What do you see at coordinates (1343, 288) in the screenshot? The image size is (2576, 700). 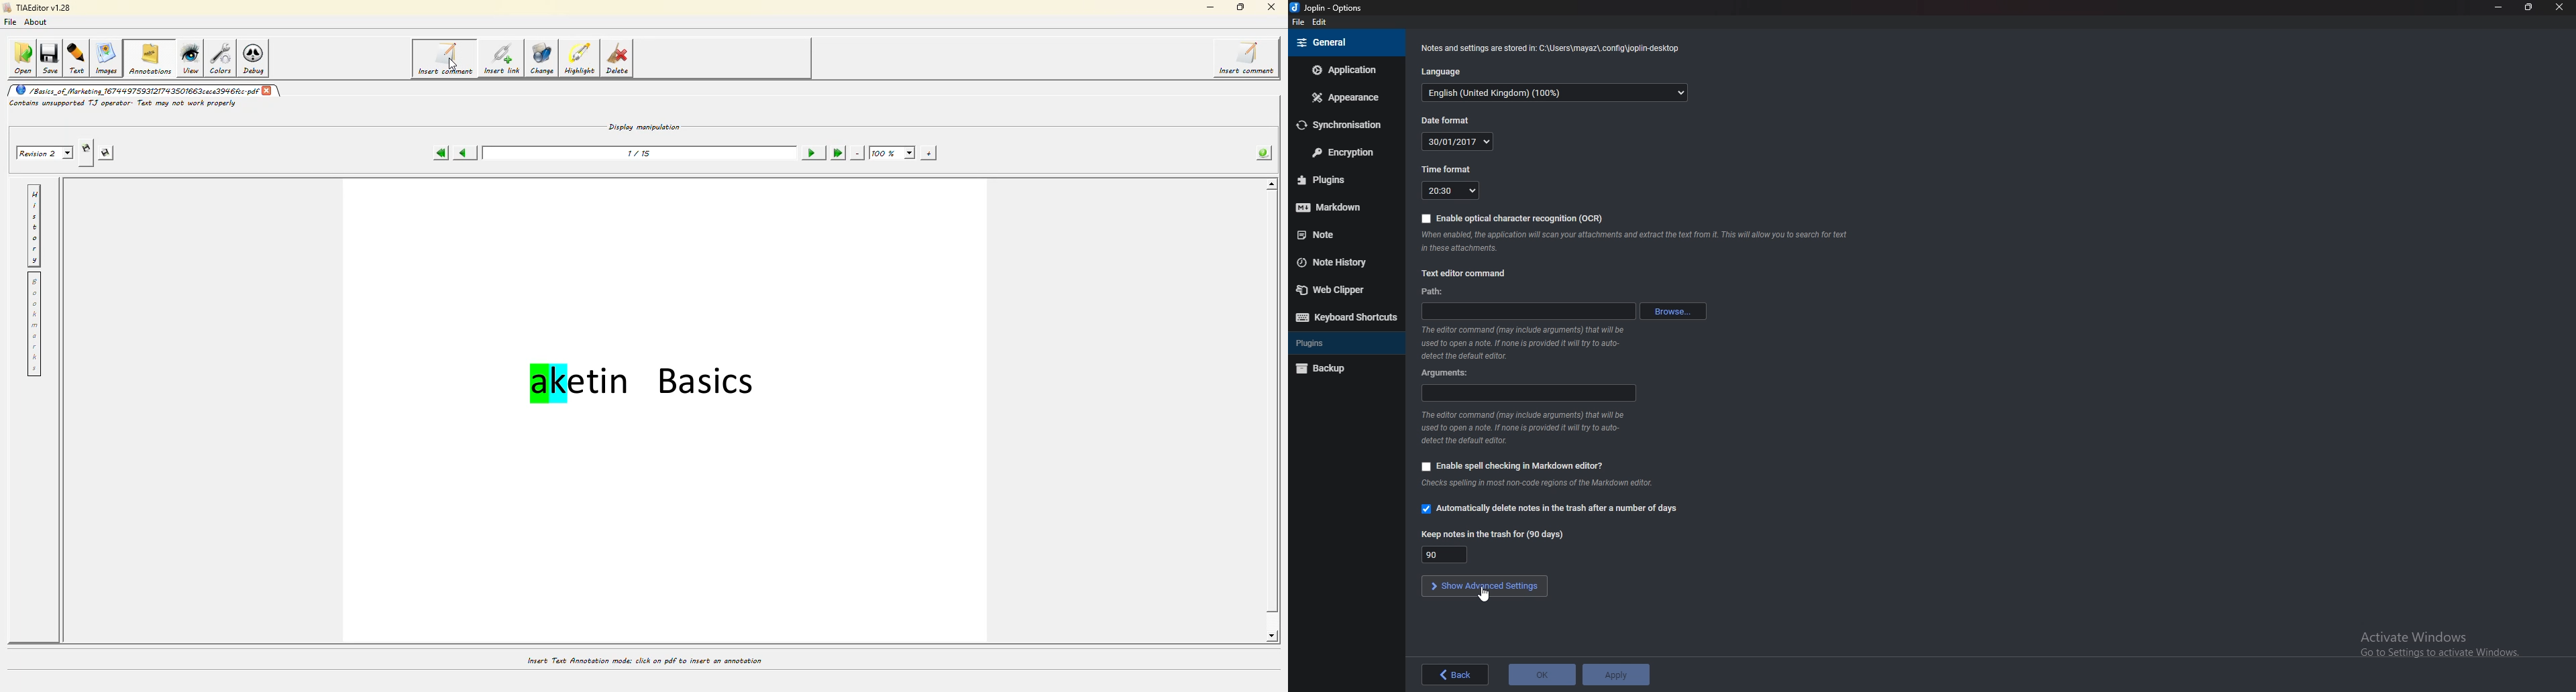 I see `Web clipper` at bounding box center [1343, 288].